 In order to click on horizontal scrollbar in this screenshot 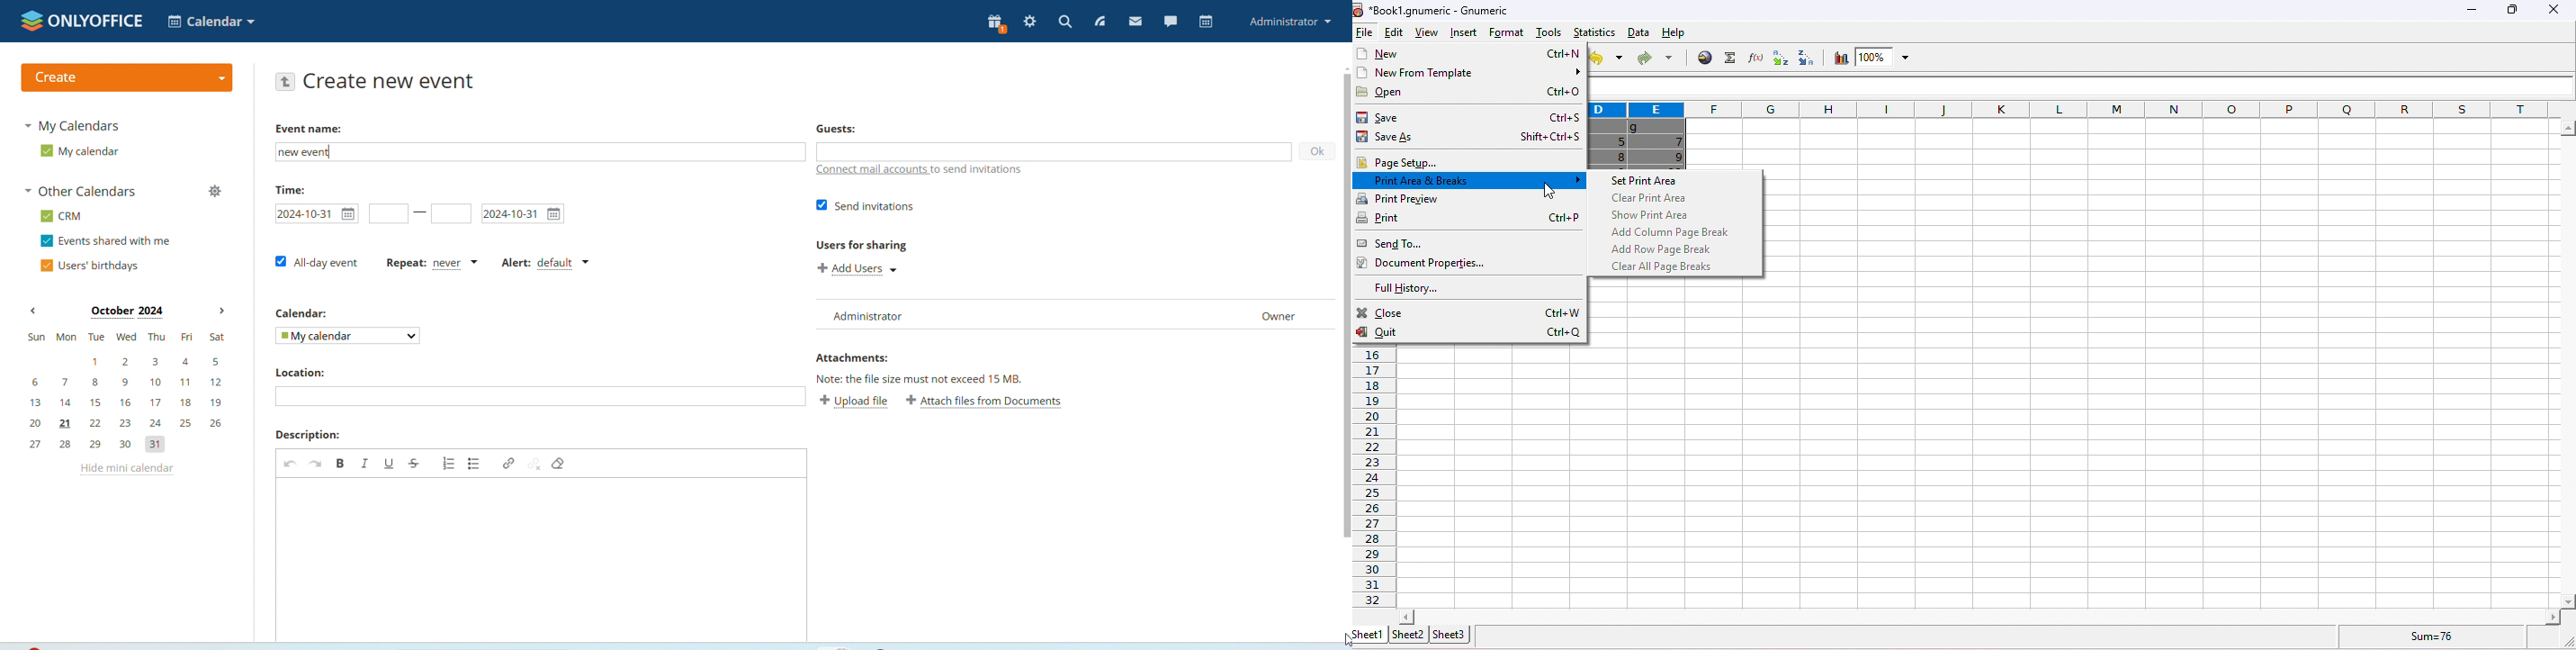, I will do `click(2567, 366)`.